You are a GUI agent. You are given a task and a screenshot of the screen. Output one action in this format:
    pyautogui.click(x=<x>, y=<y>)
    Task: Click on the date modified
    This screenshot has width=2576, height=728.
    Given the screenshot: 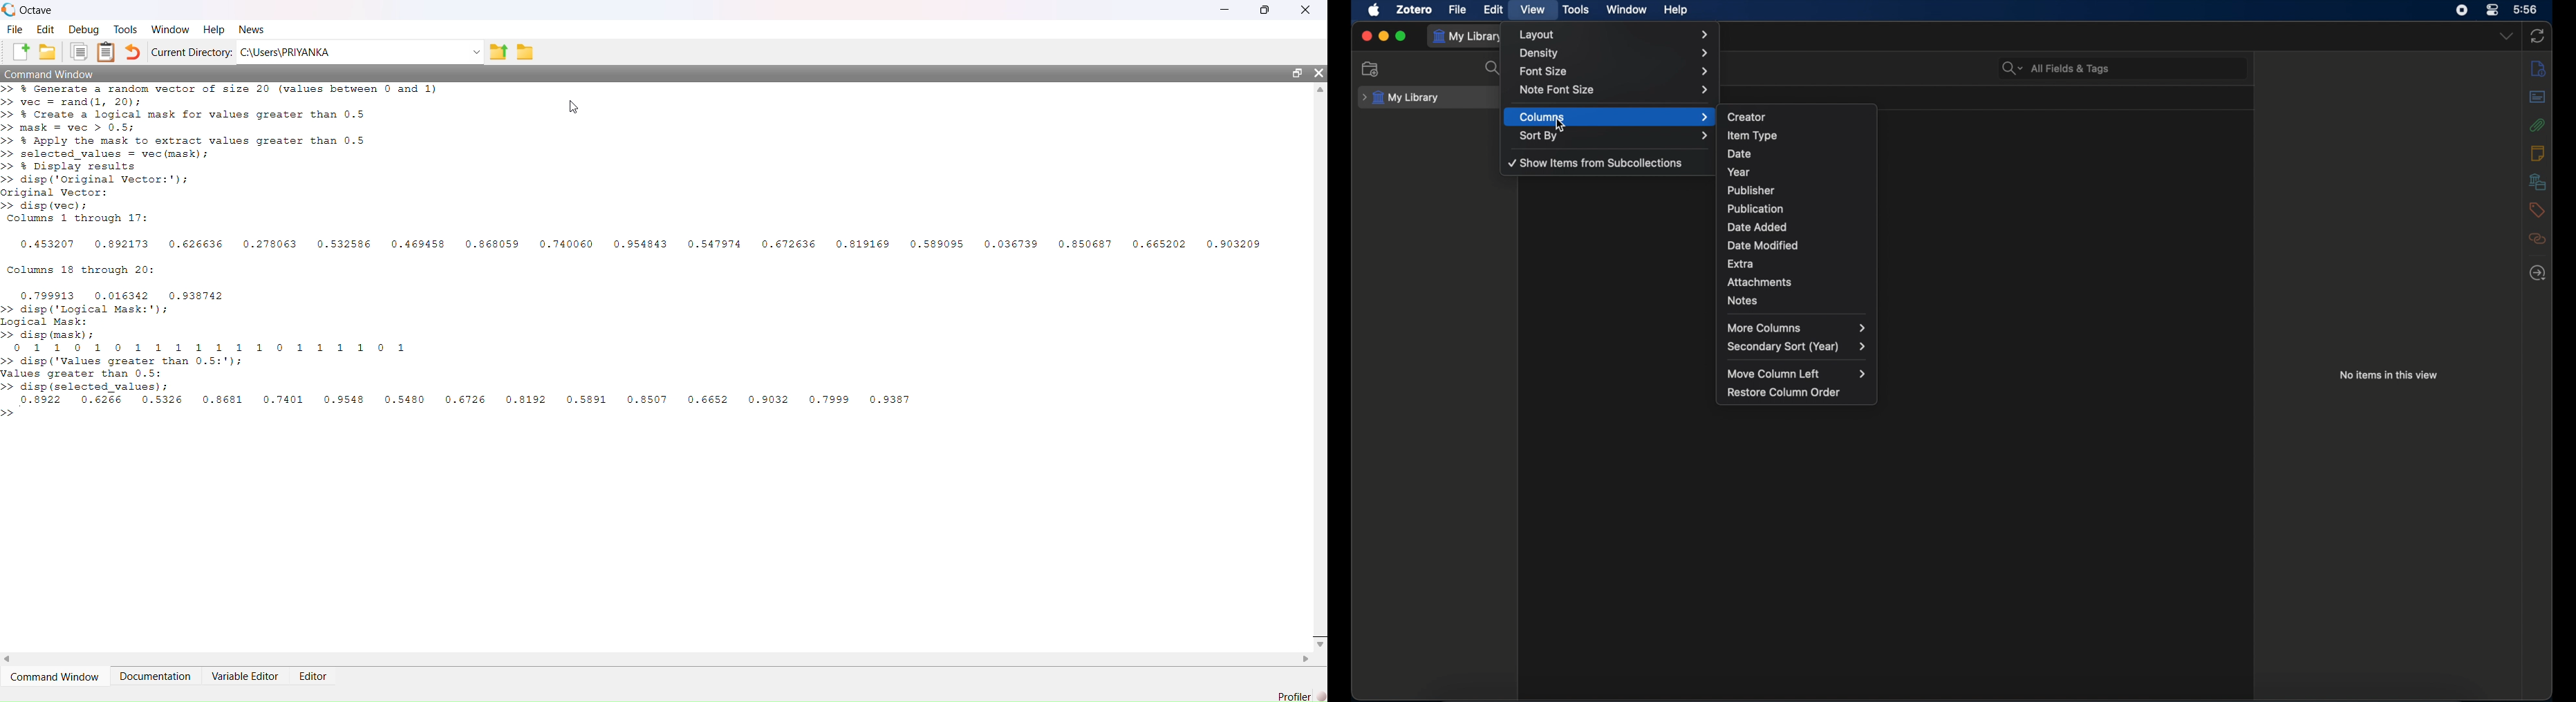 What is the action you would take?
    pyautogui.click(x=1798, y=243)
    